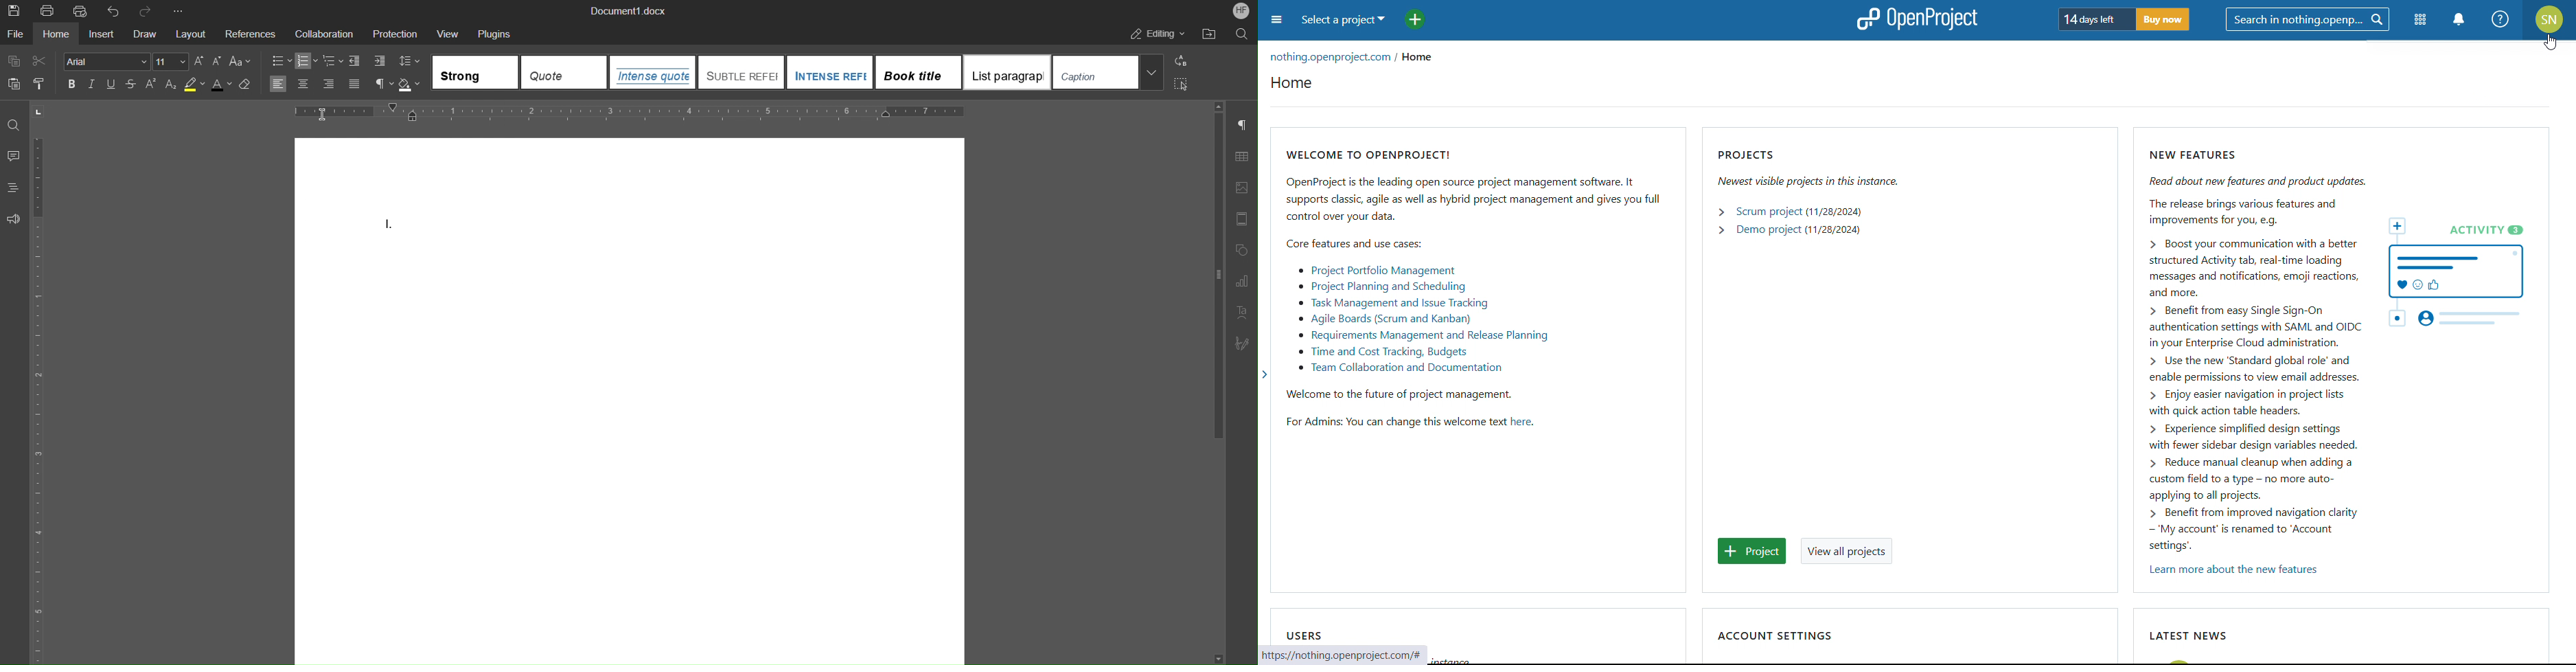 Image resolution: width=2576 pixels, height=672 pixels. What do you see at coordinates (43, 383) in the screenshot?
I see `Vertical Ruler` at bounding box center [43, 383].